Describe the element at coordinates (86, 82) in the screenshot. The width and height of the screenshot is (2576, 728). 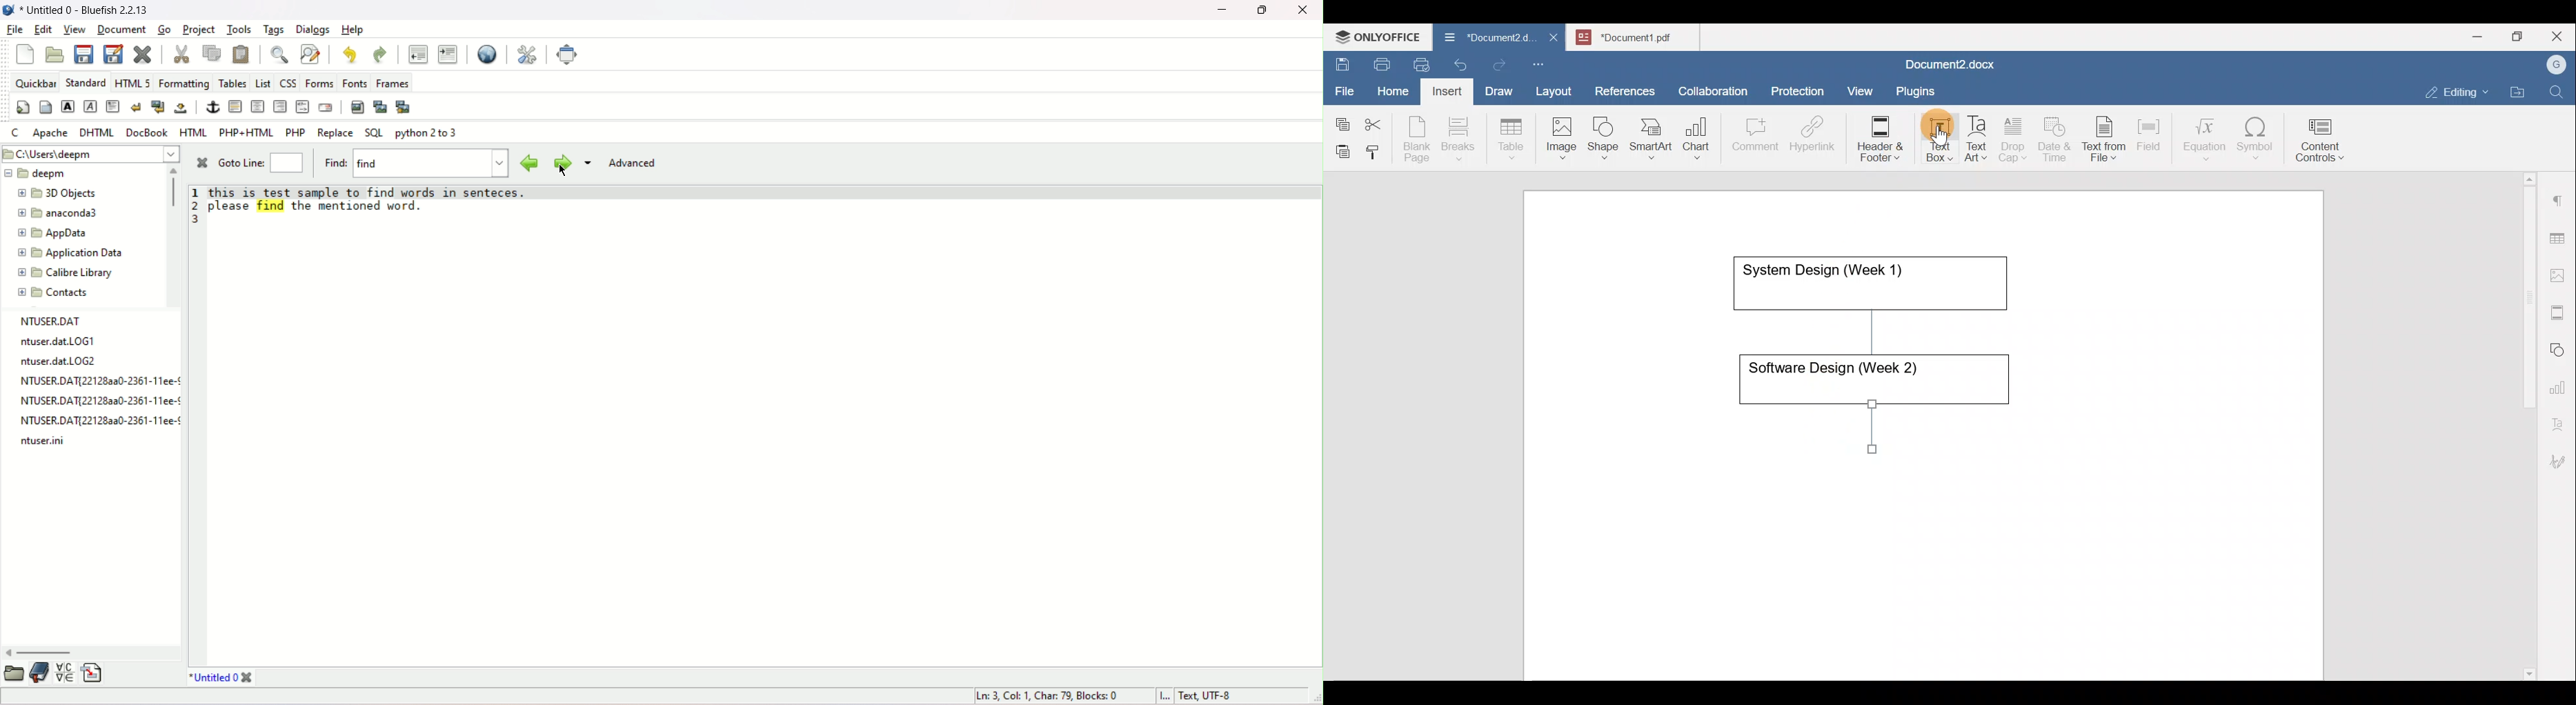
I see `standard` at that location.